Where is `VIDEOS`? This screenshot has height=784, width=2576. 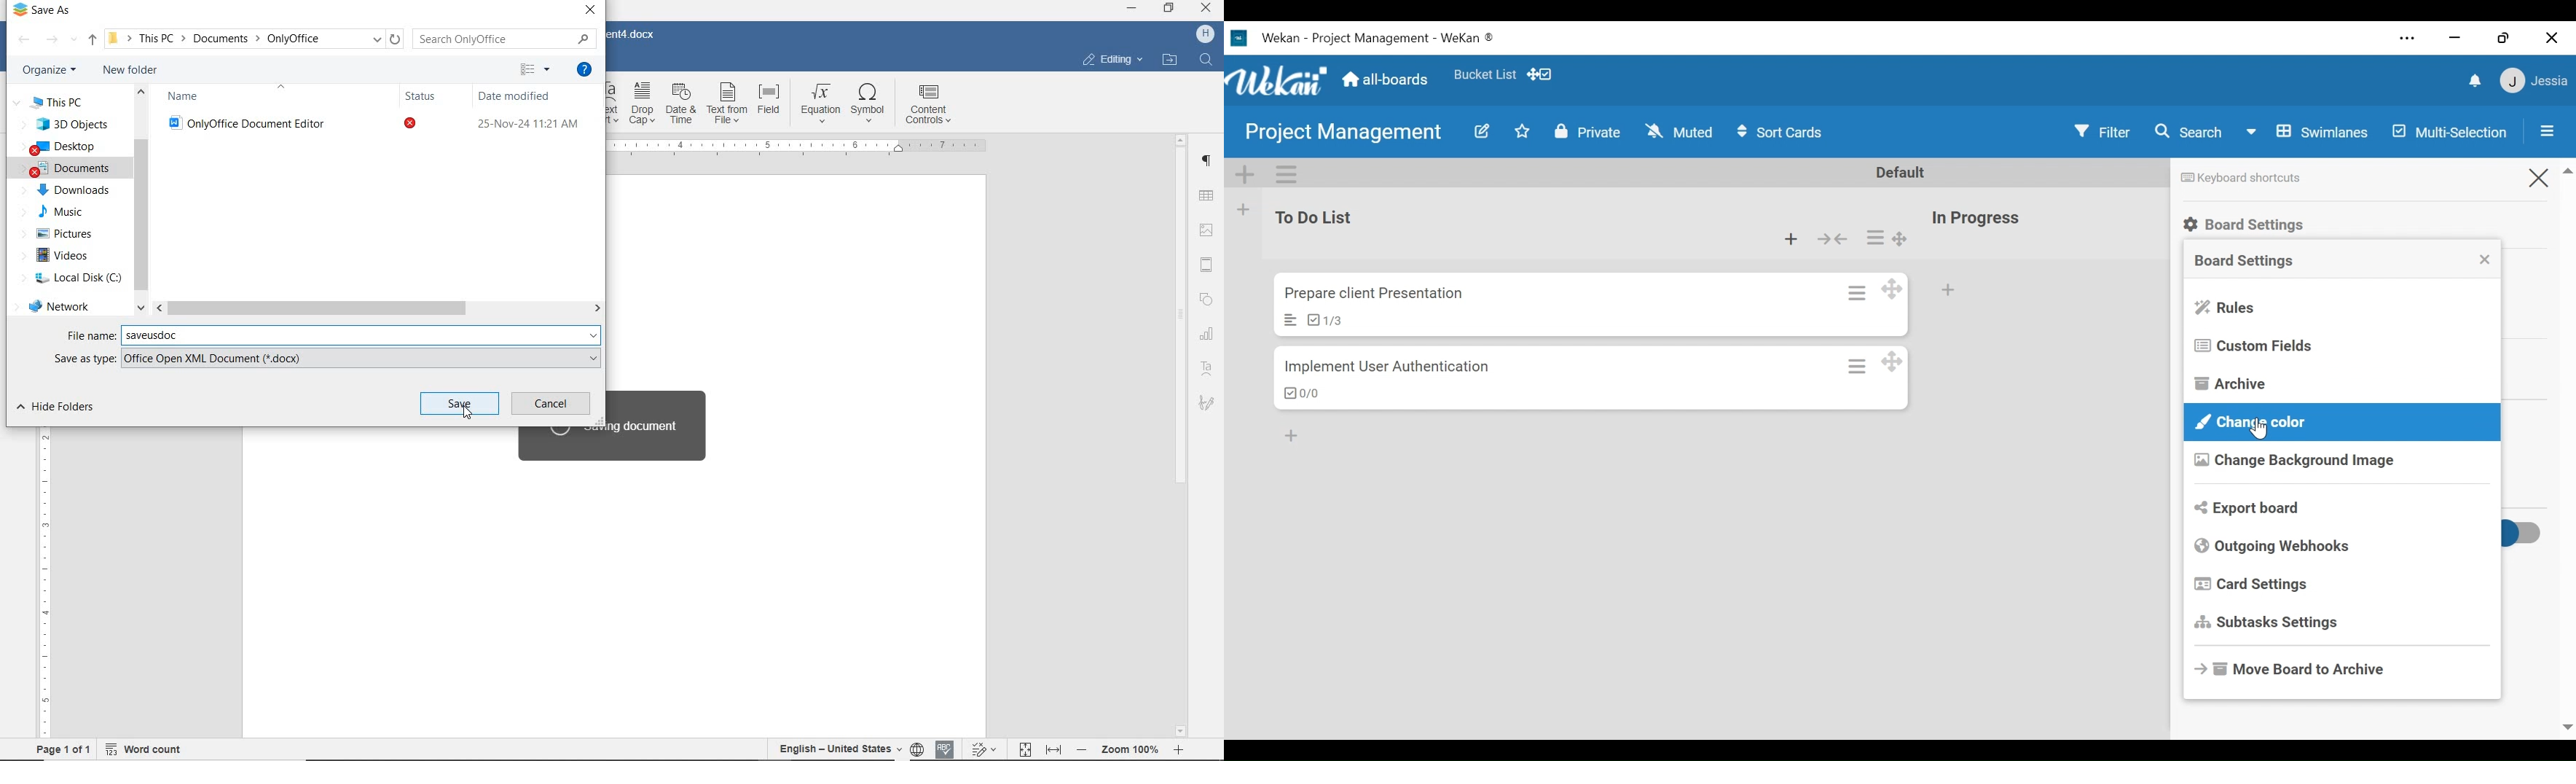 VIDEOS is located at coordinates (55, 255).